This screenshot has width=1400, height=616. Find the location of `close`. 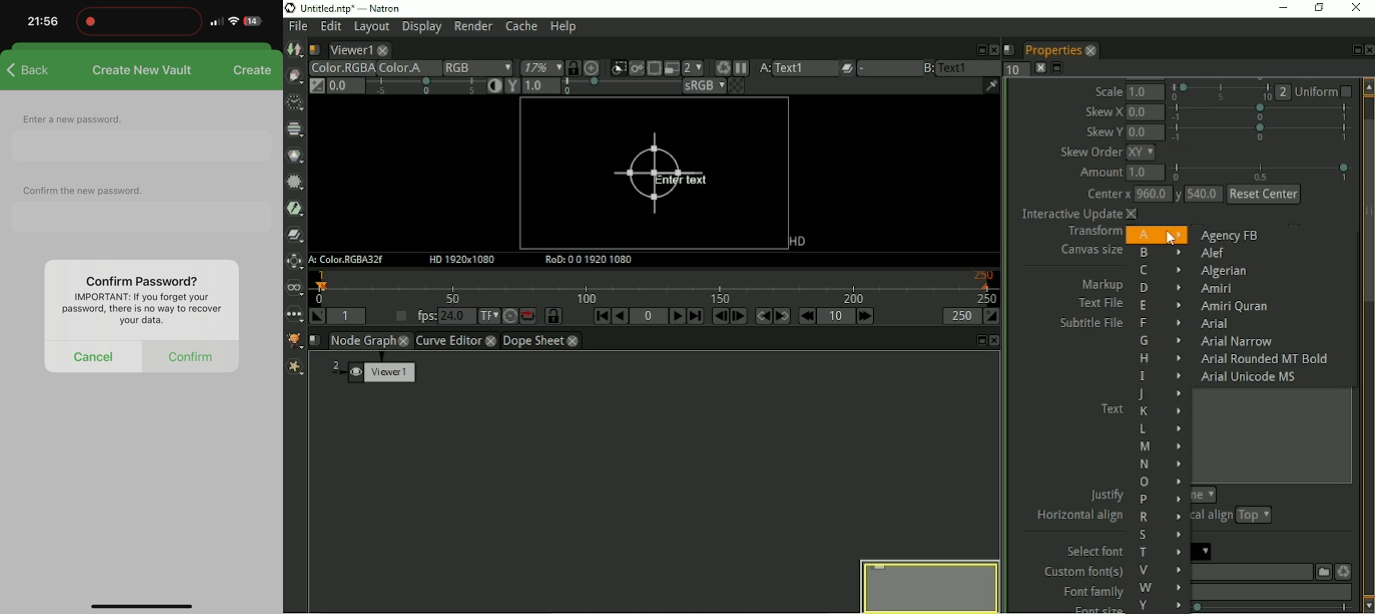

close is located at coordinates (405, 340).